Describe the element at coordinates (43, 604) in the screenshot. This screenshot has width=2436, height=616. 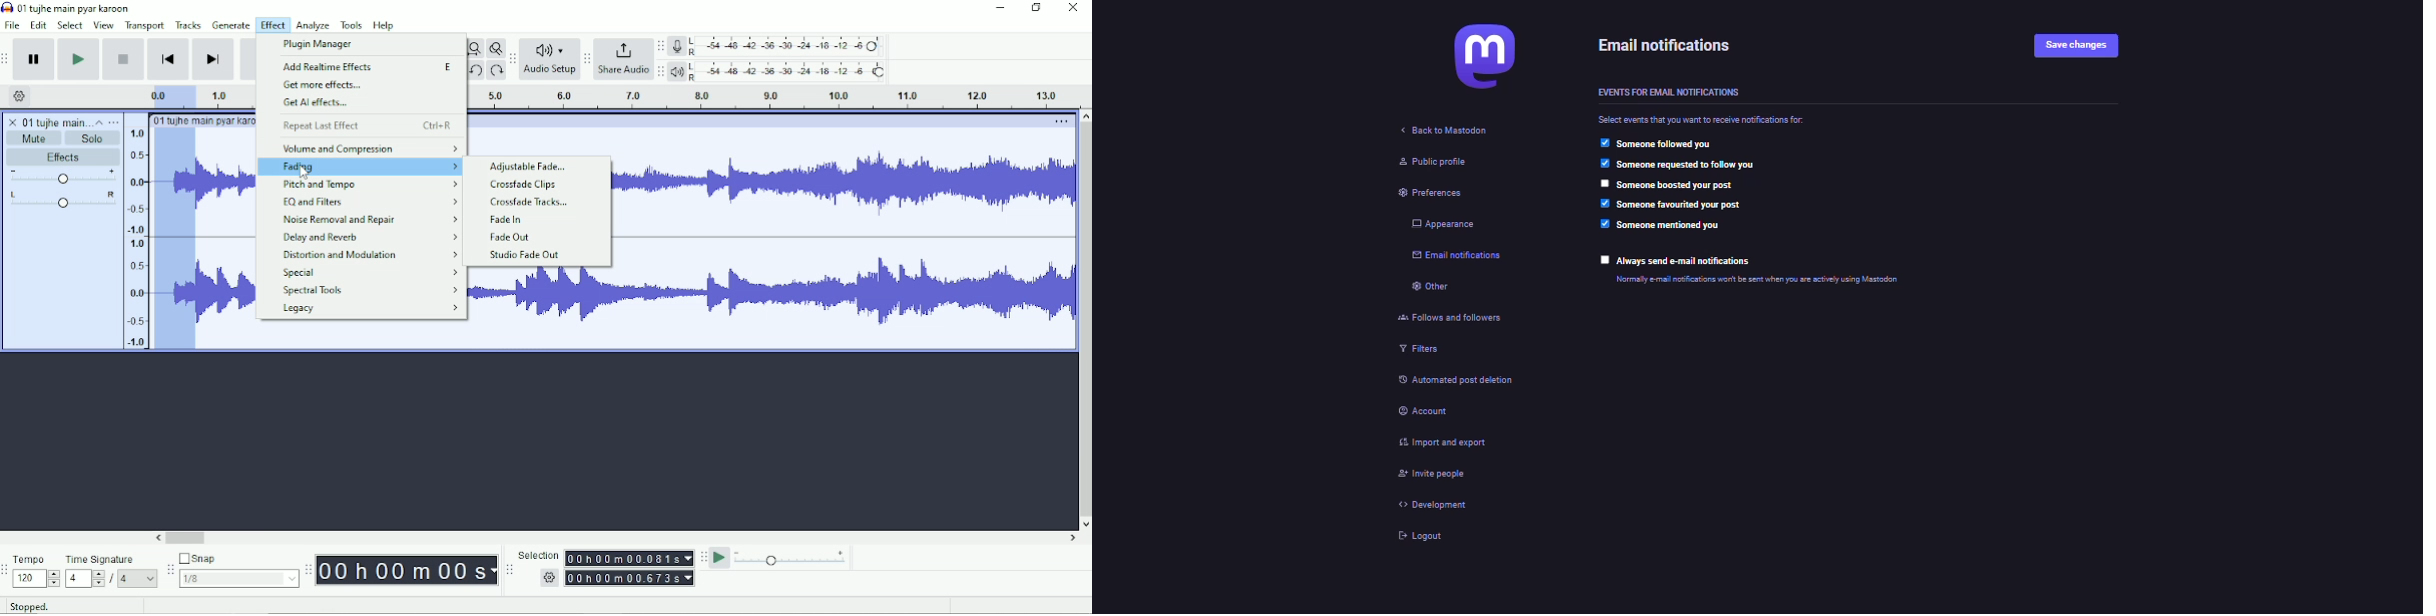
I see `Stopped` at that location.